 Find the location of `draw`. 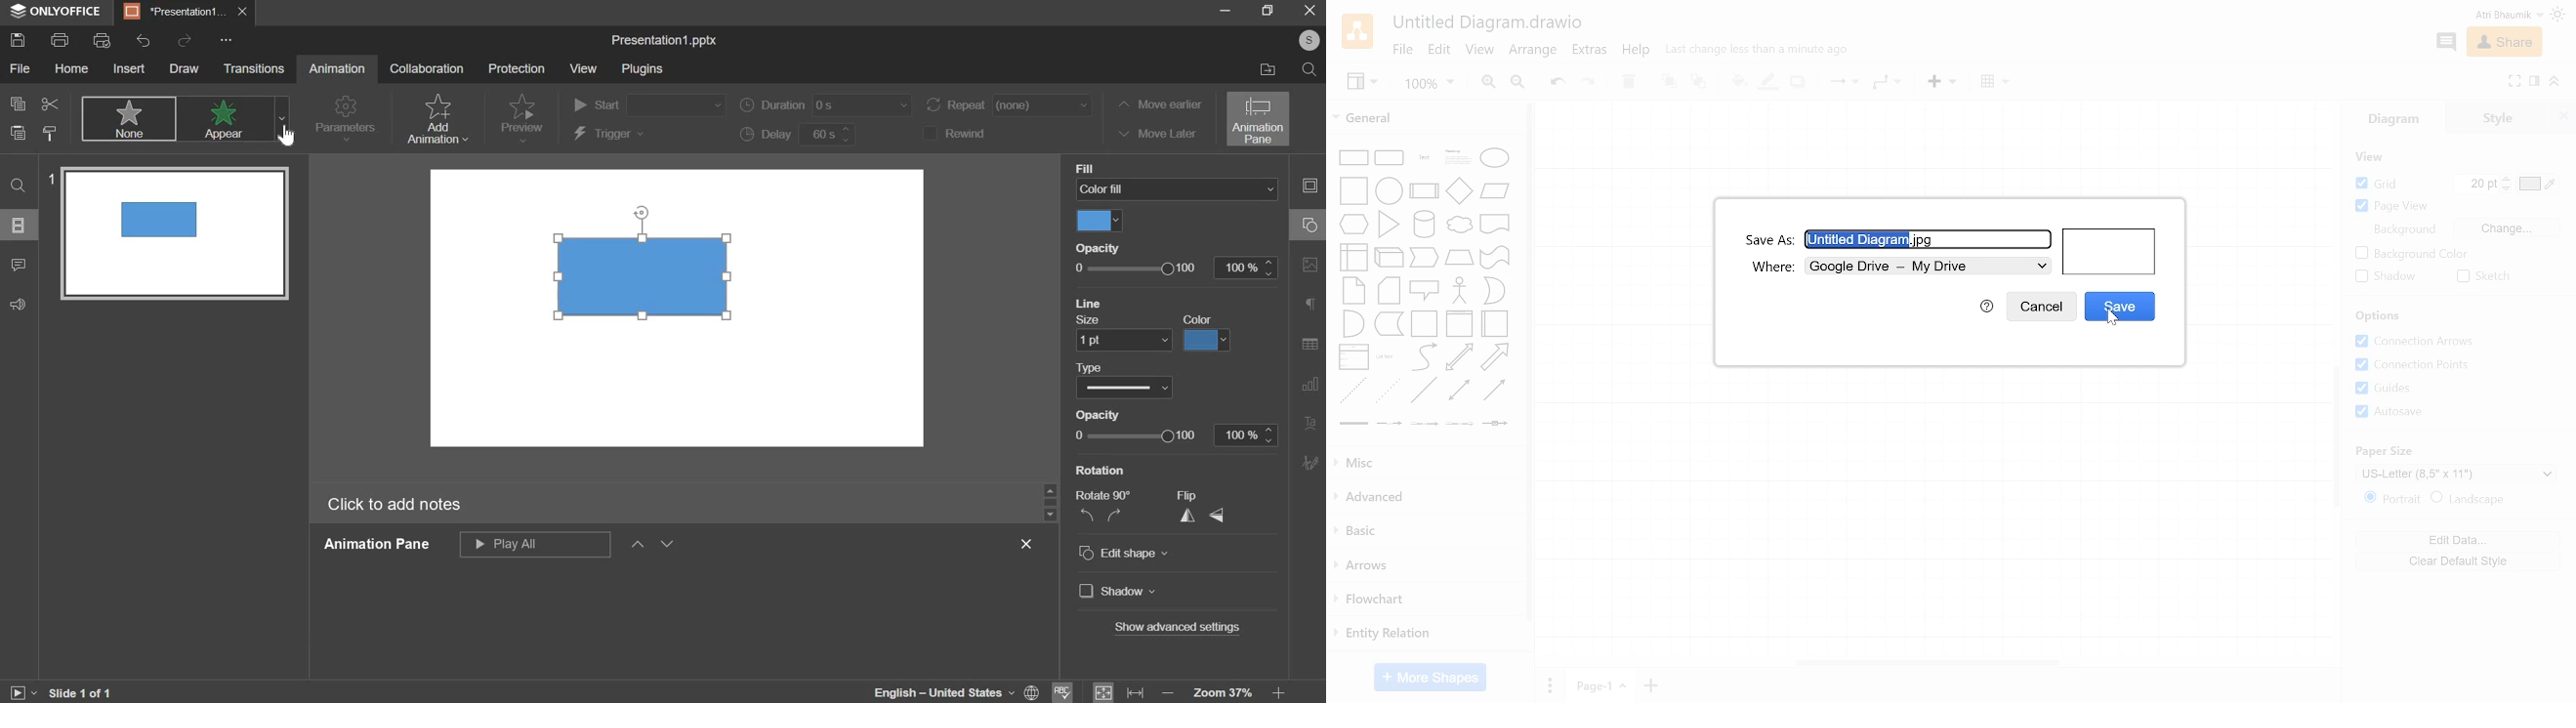

draw is located at coordinates (188, 69).